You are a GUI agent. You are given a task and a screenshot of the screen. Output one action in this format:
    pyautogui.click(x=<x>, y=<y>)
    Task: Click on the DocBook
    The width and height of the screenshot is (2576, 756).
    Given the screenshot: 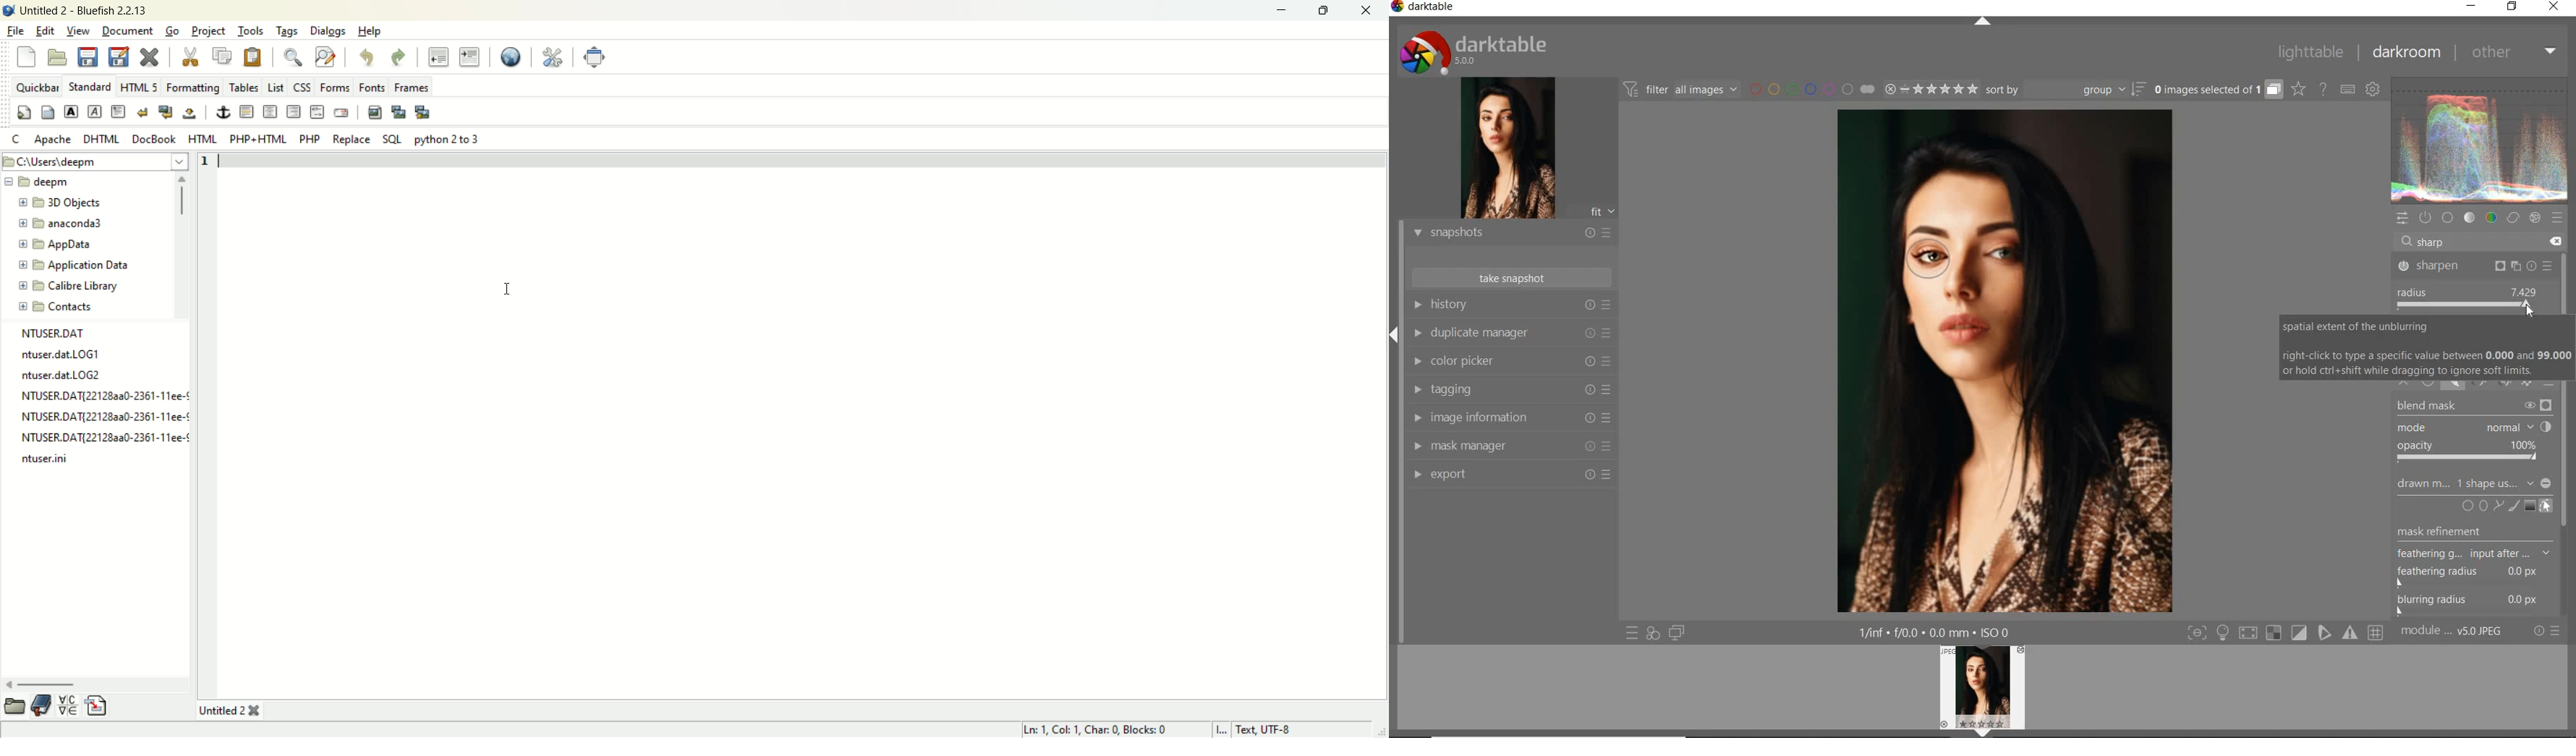 What is the action you would take?
    pyautogui.click(x=154, y=140)
    